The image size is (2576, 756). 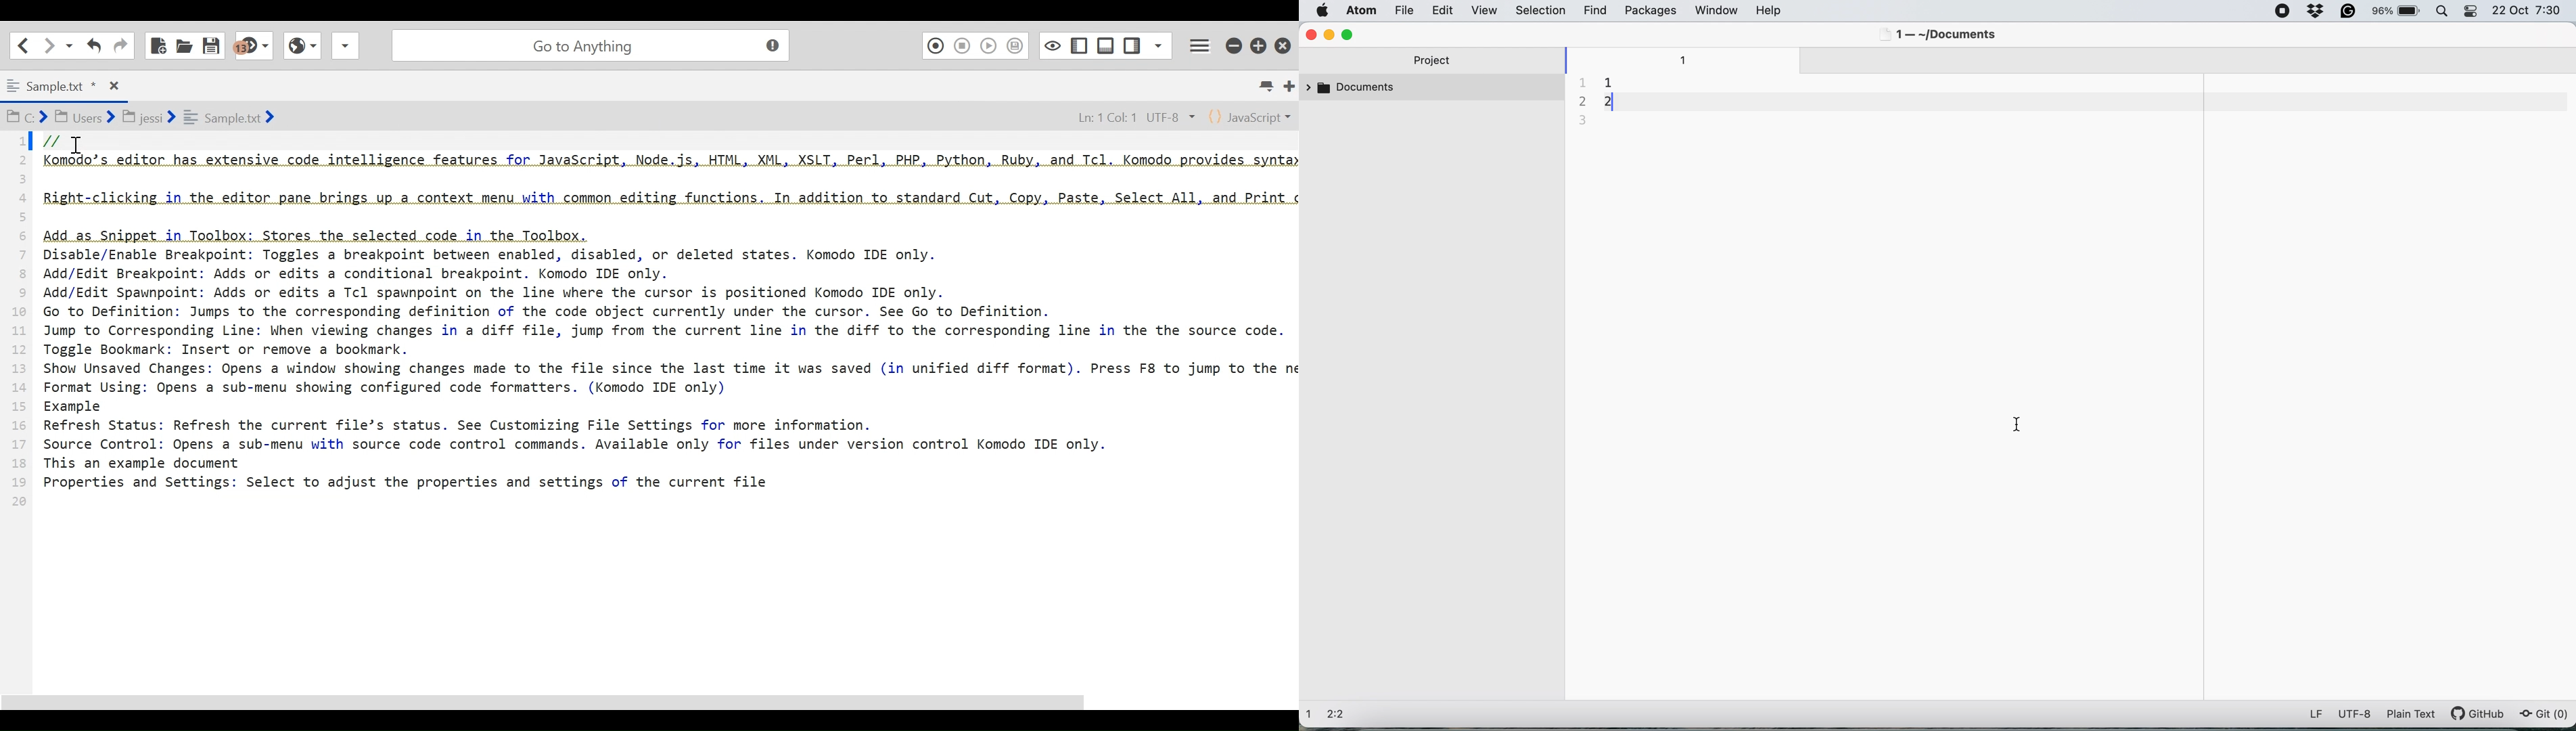 What do you see at coordinates (1433, 62) in the screenshot?
I see `project` at bounding box center [1433, 62].